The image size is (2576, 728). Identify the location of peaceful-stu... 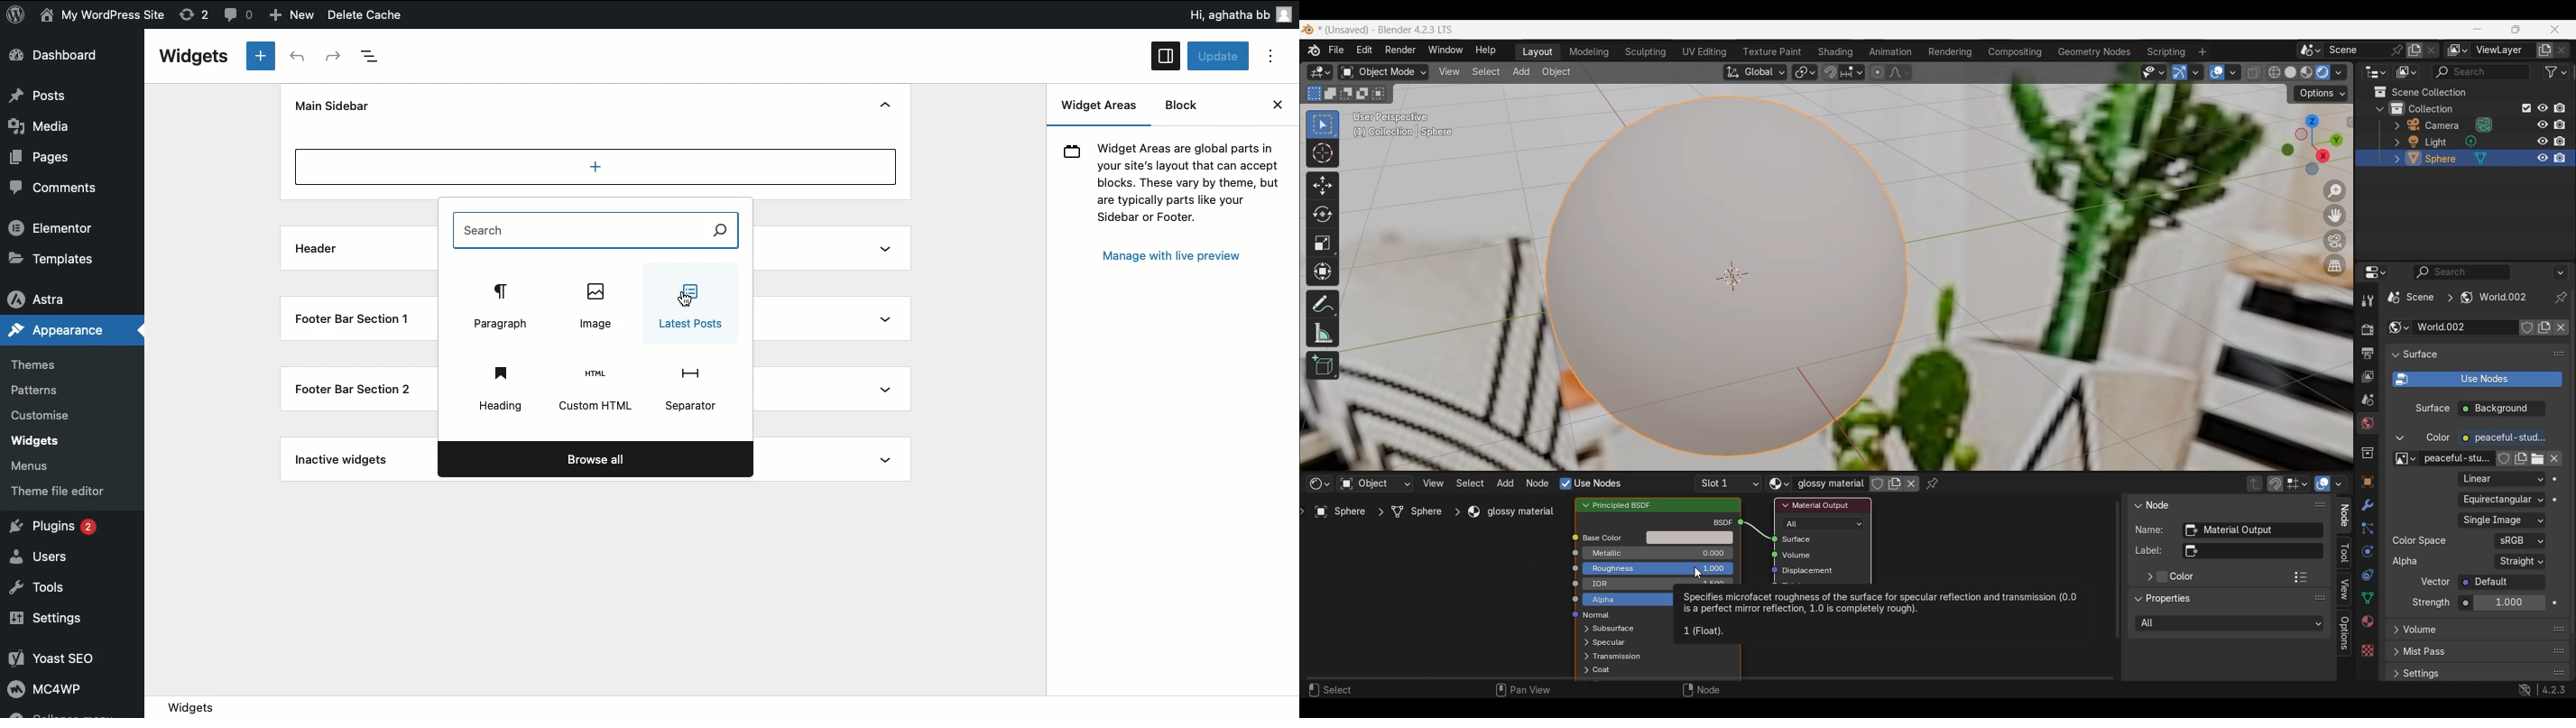
(2457, 459).